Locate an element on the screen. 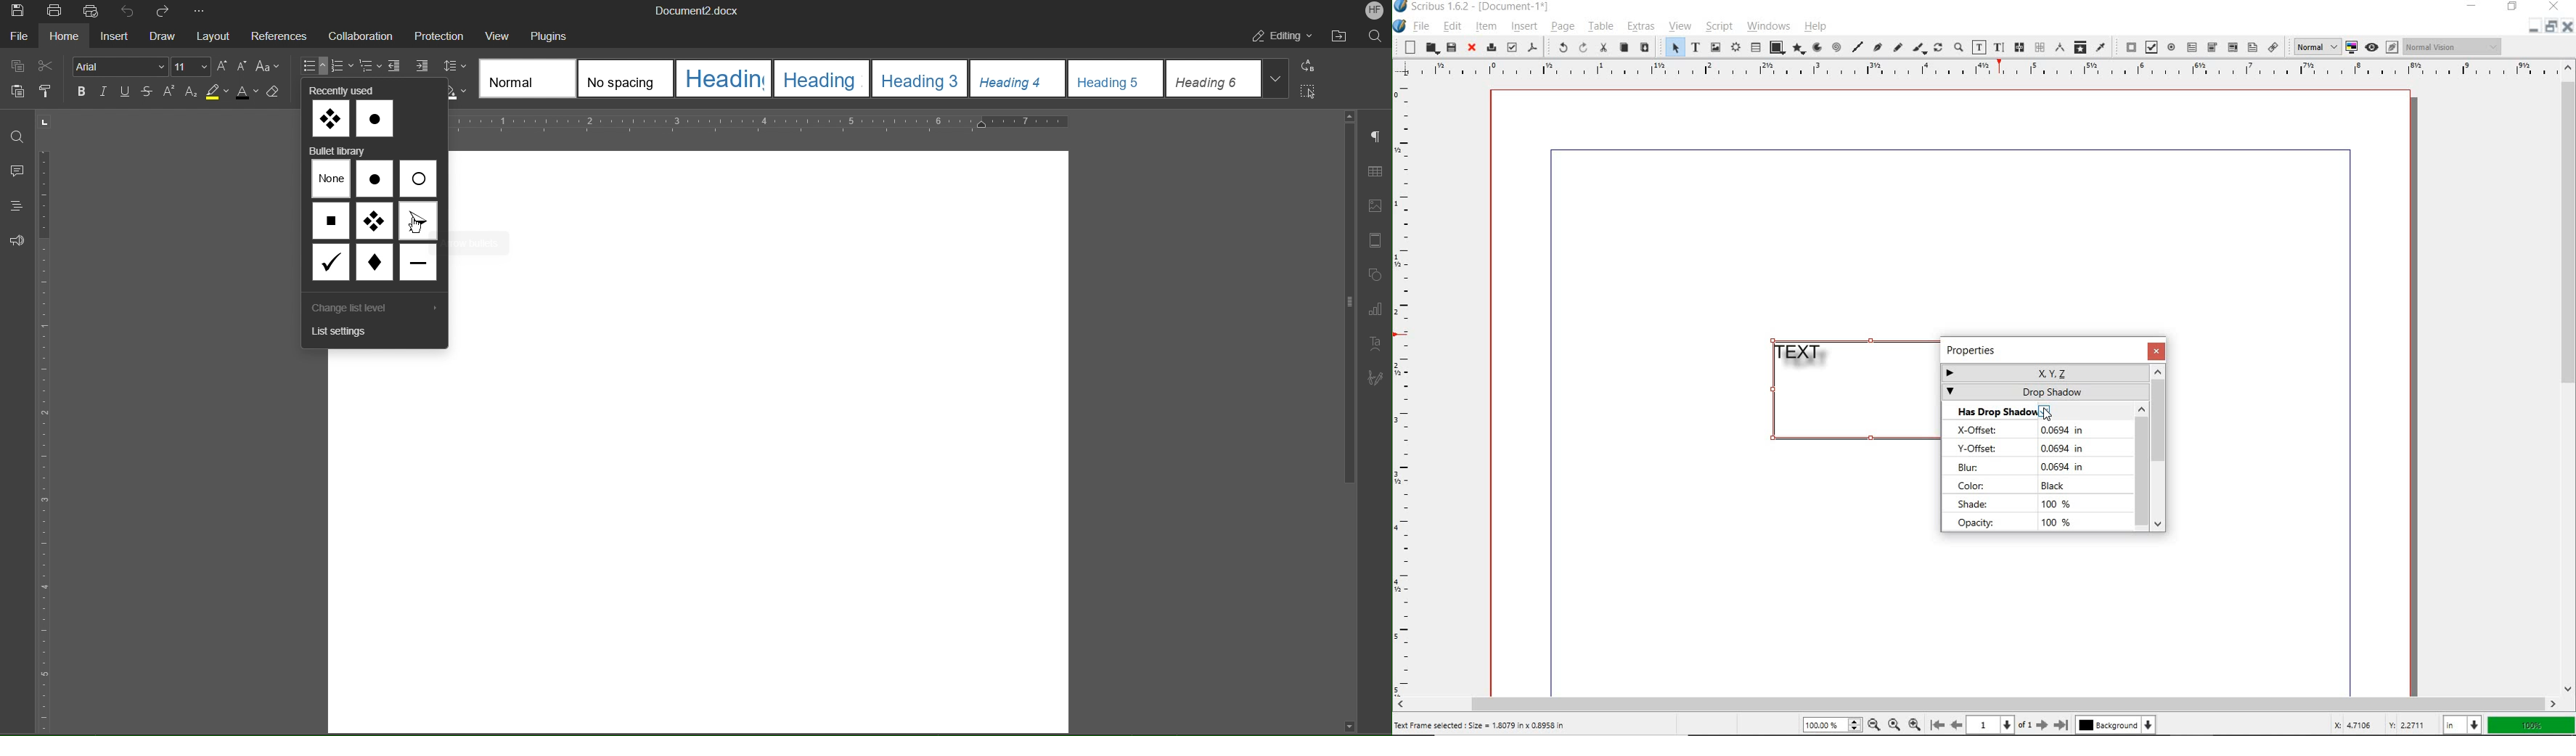  zoom in or zoom out is located at coordinates (1958, 49).